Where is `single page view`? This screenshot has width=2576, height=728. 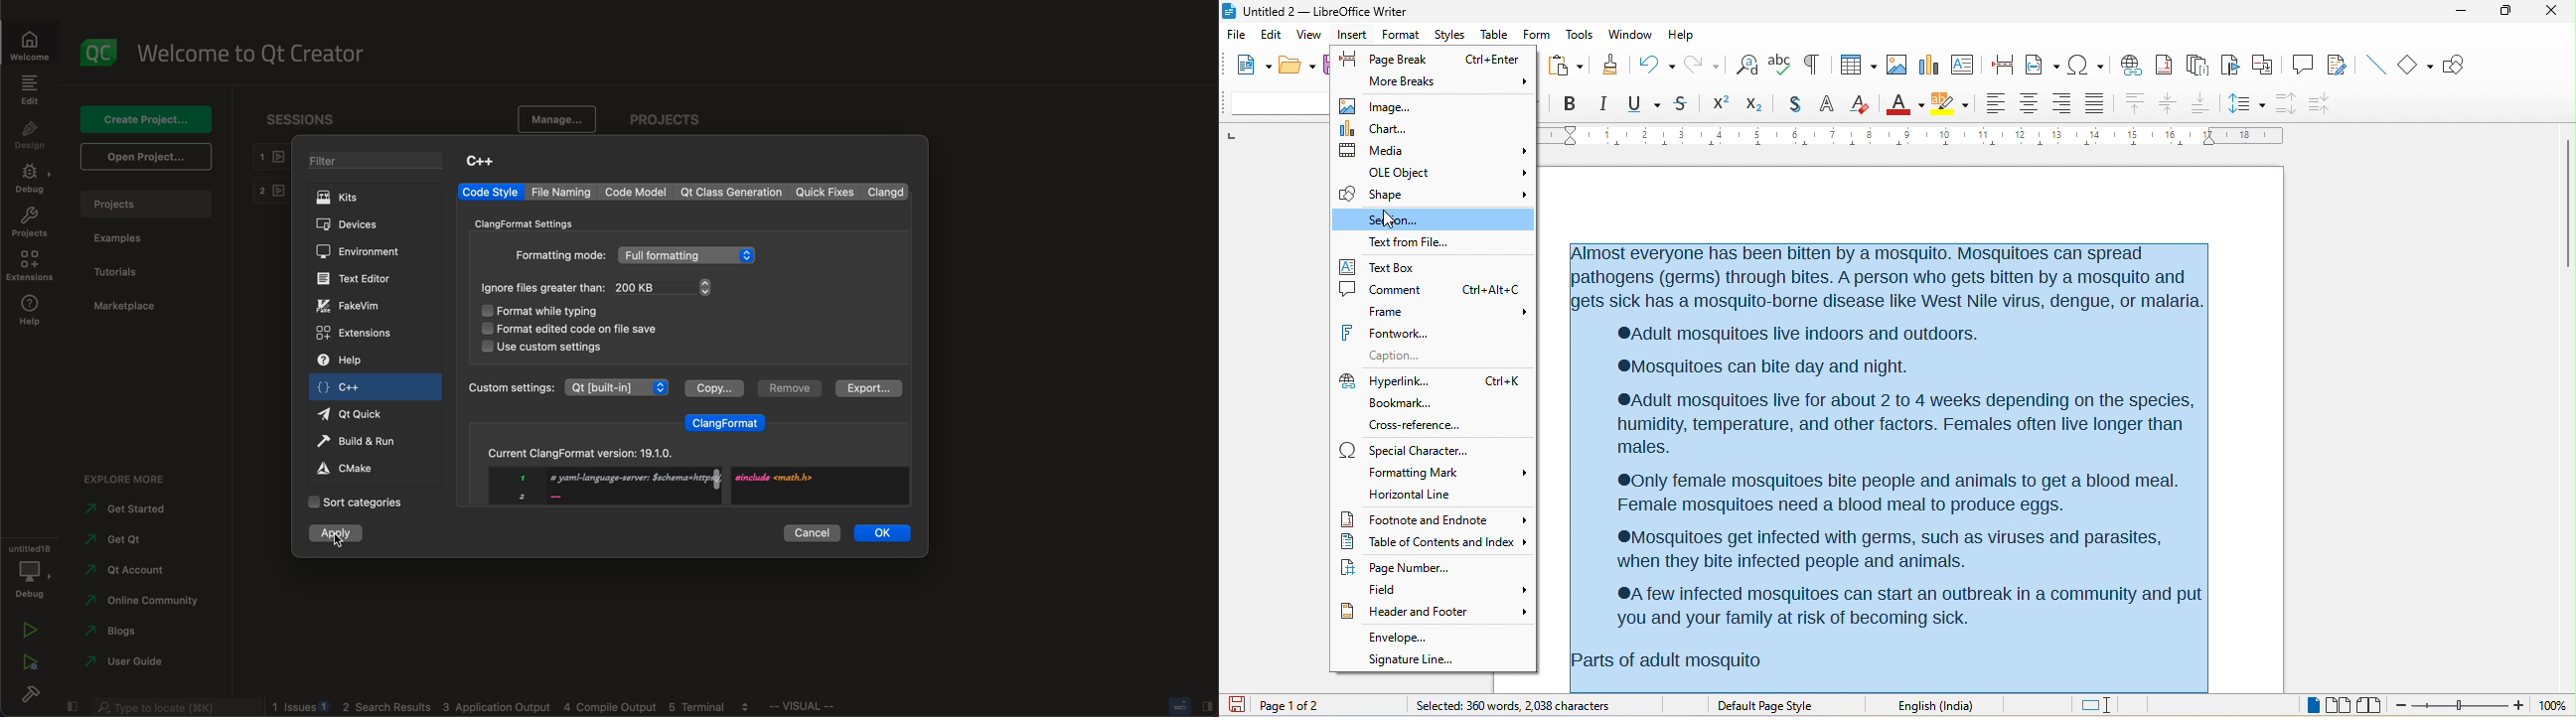 single page view is located at coordinates (2314, 705).